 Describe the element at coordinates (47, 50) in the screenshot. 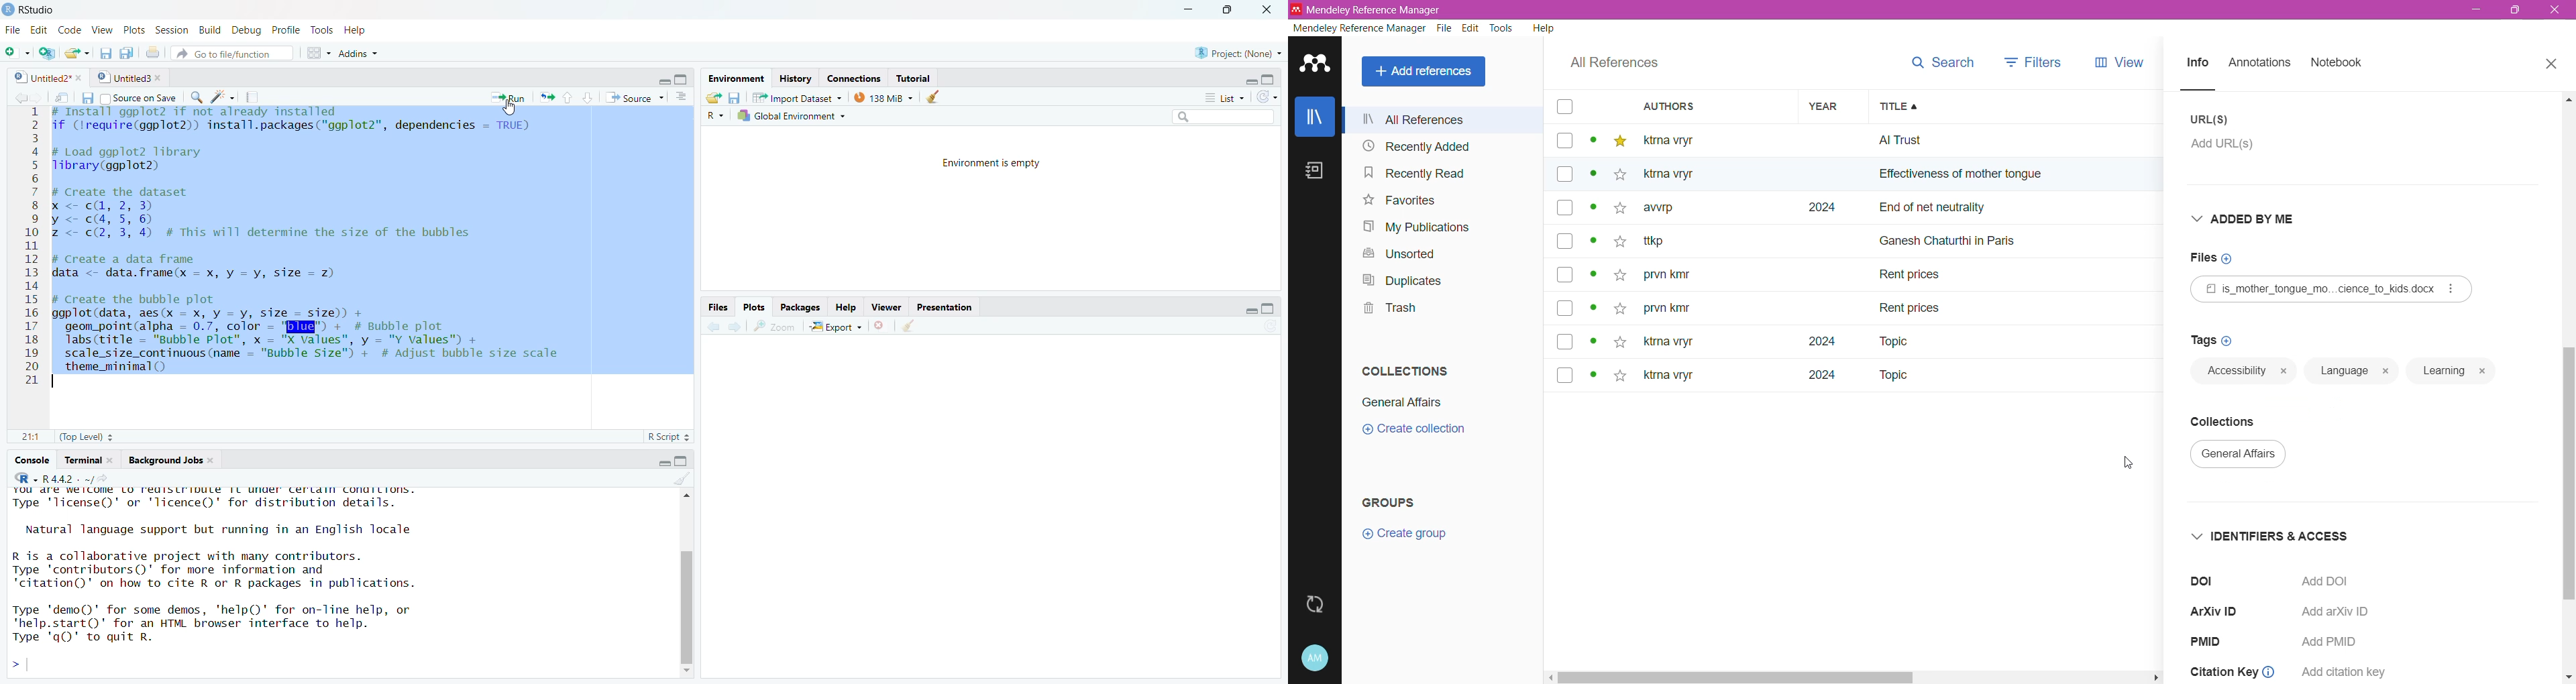

I see `Change Project` at that location.